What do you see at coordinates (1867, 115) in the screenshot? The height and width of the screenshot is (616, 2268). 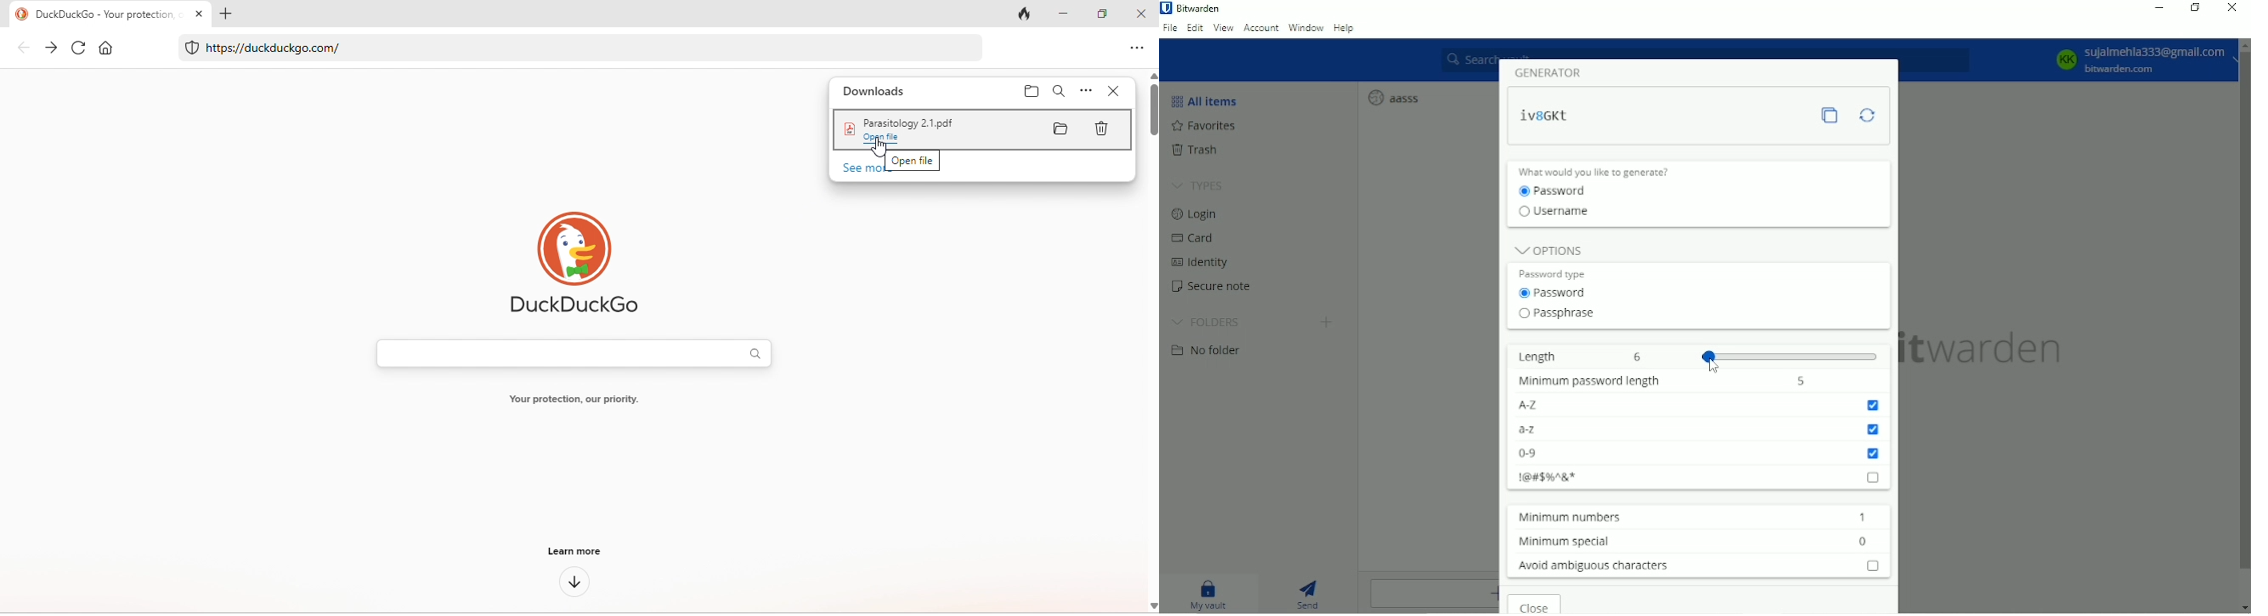 I see `Regenerate password` at bounding box center [1867, 115].